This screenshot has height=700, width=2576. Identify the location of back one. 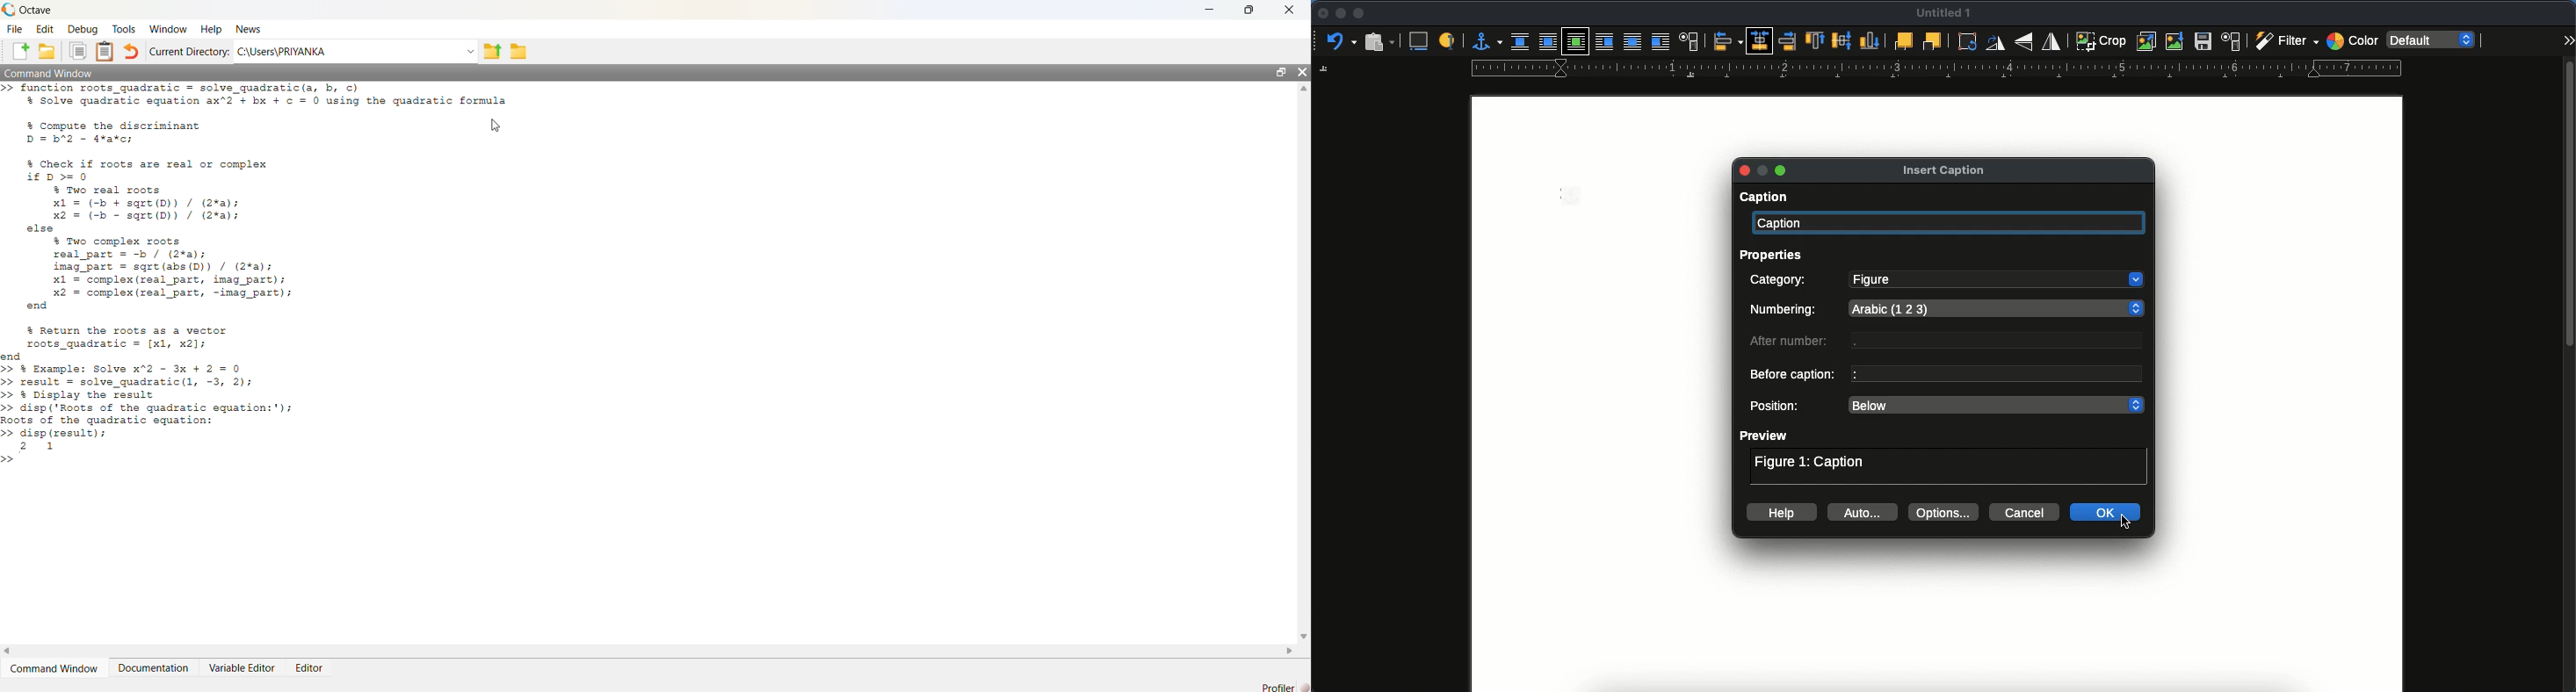
(1932, 41).